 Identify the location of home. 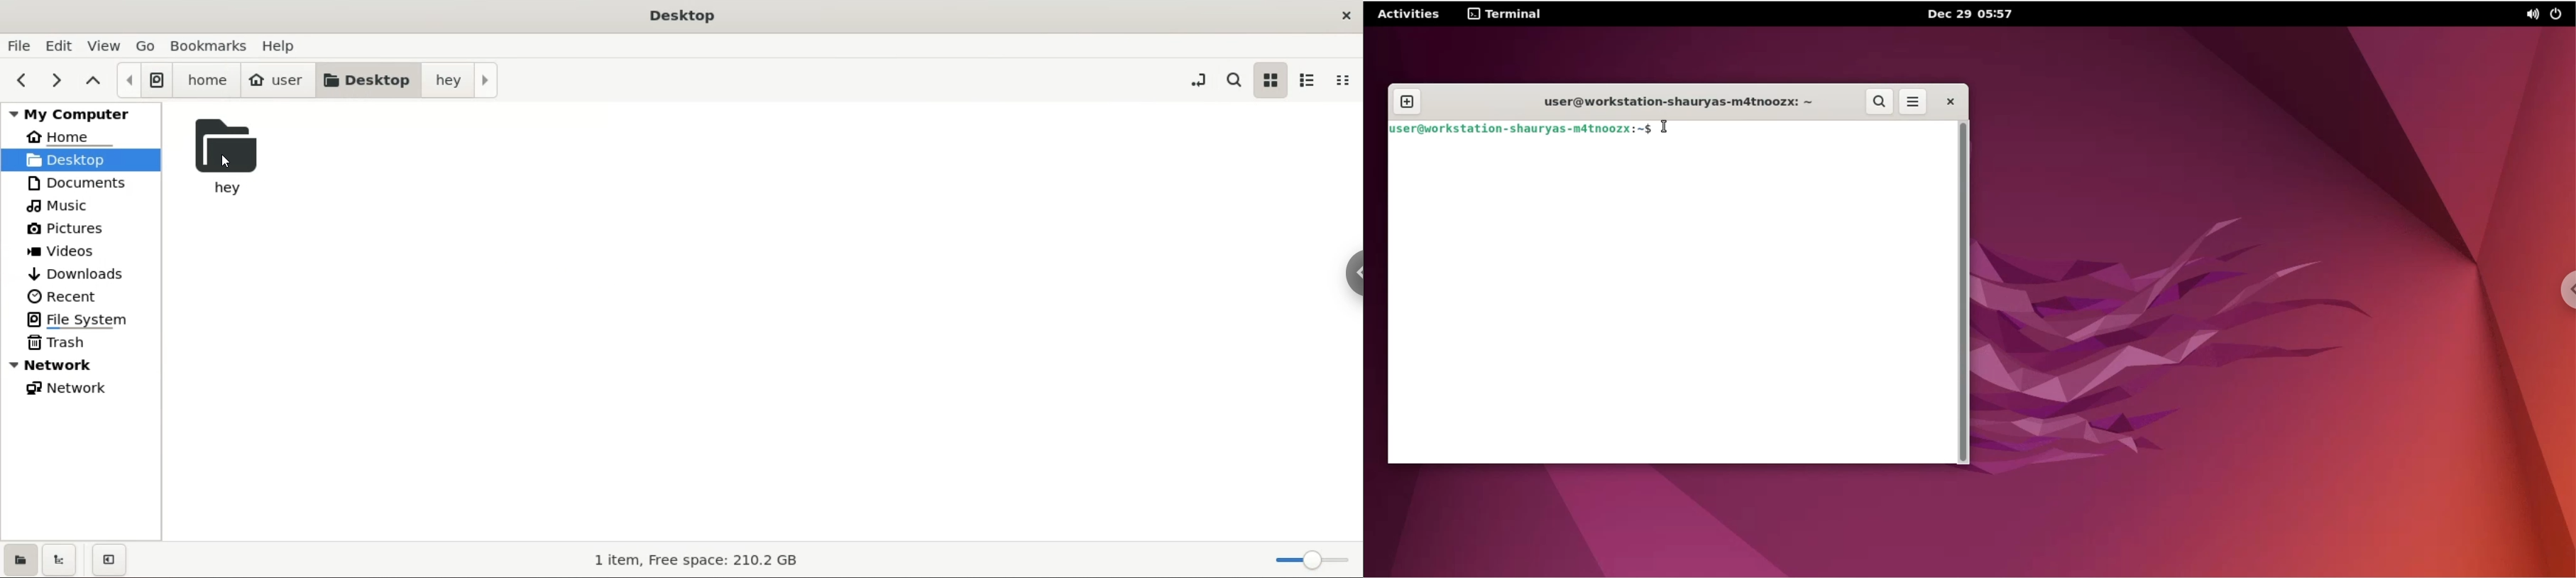
(80, 139).